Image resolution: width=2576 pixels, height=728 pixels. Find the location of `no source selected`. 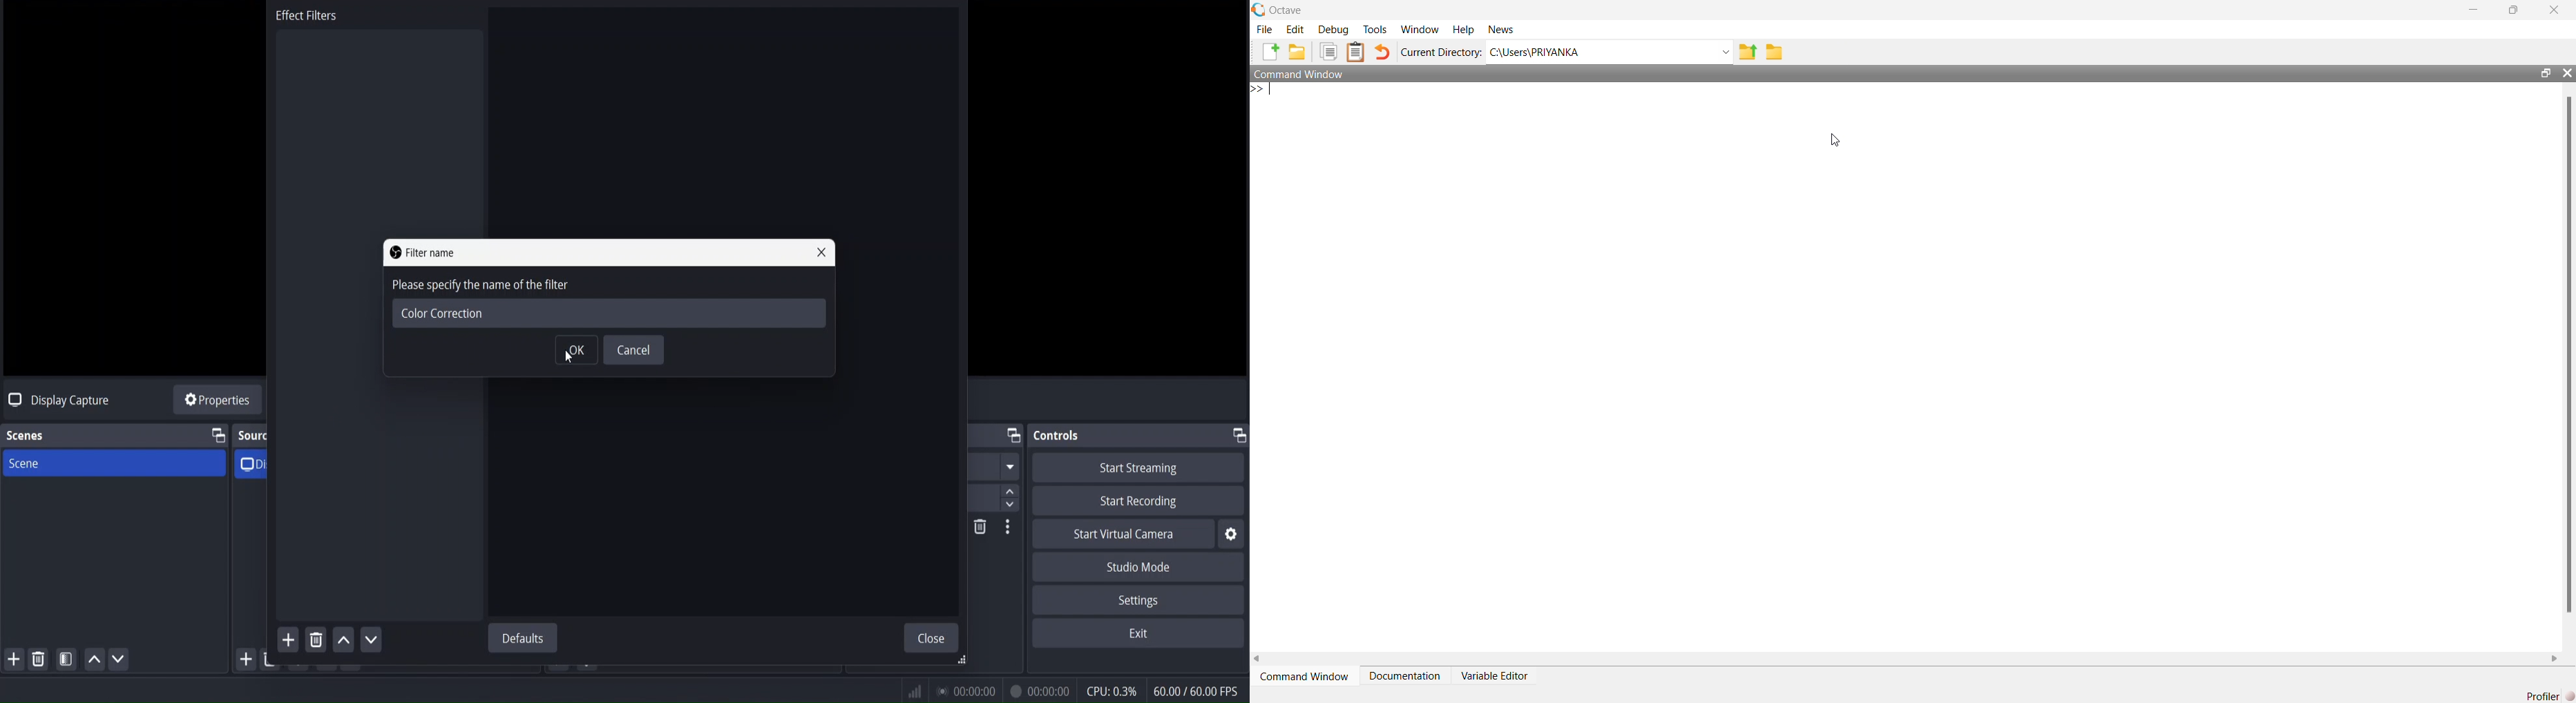

no source selected is located at coordinates (56, 399).